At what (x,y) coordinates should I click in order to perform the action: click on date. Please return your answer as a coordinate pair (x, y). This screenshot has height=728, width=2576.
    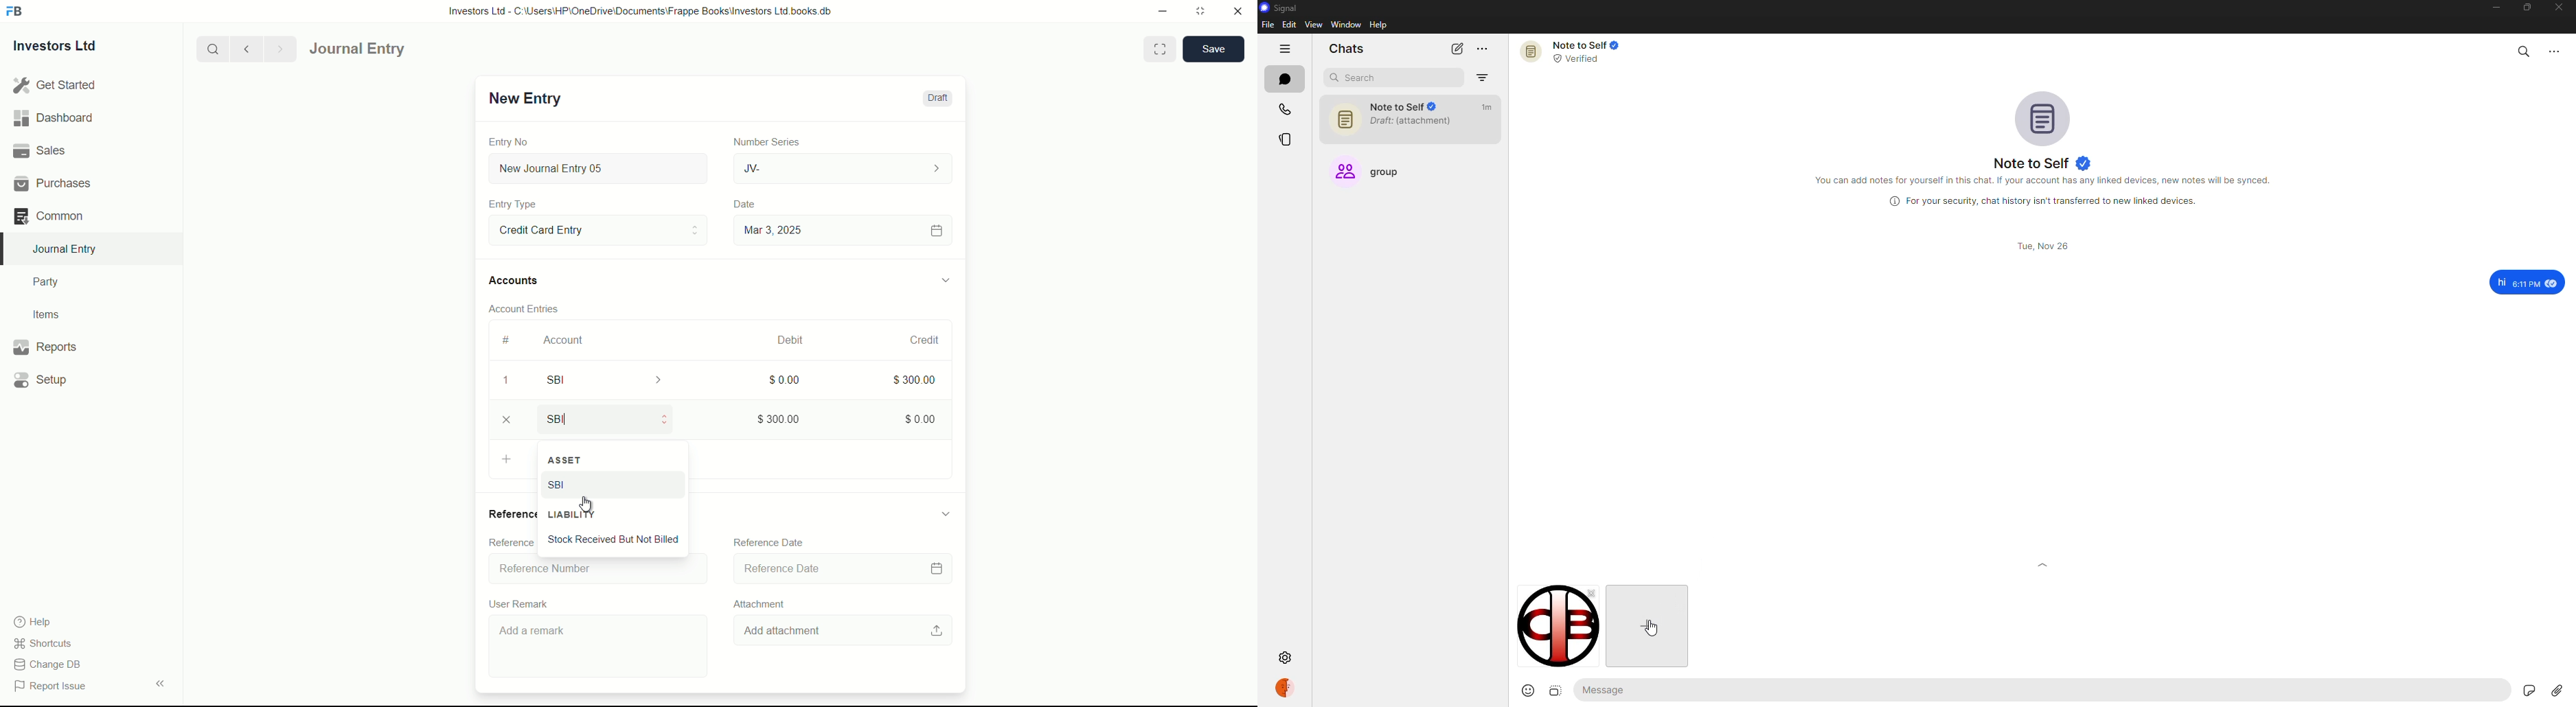
    Looking at the image, I should click on (2041, 246).